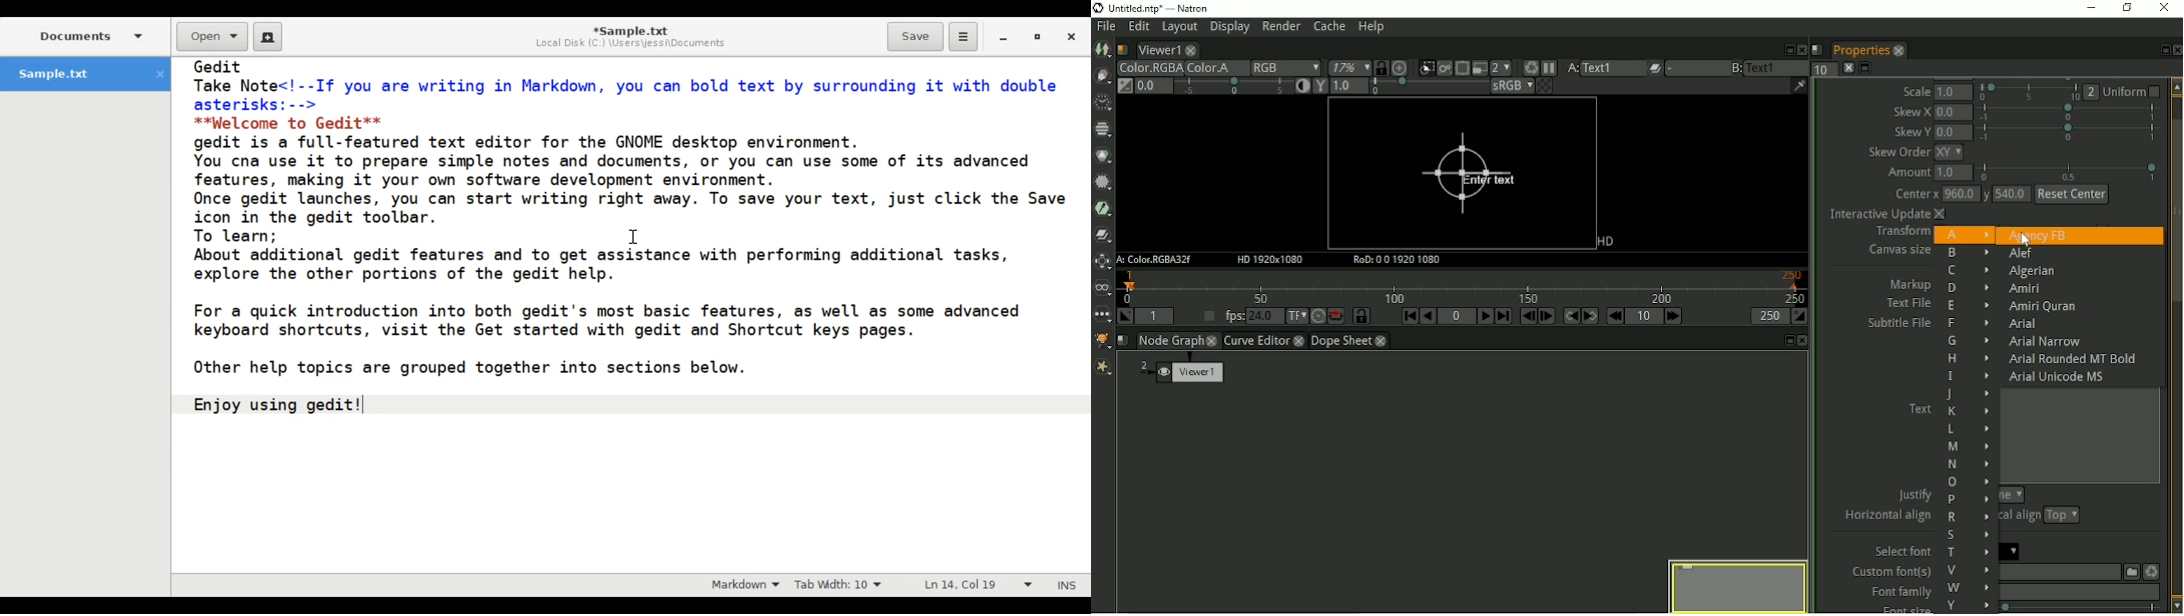 The height and width of the screenshot is (616, 2184). I want to click on Tab Width, so click(842, 585).